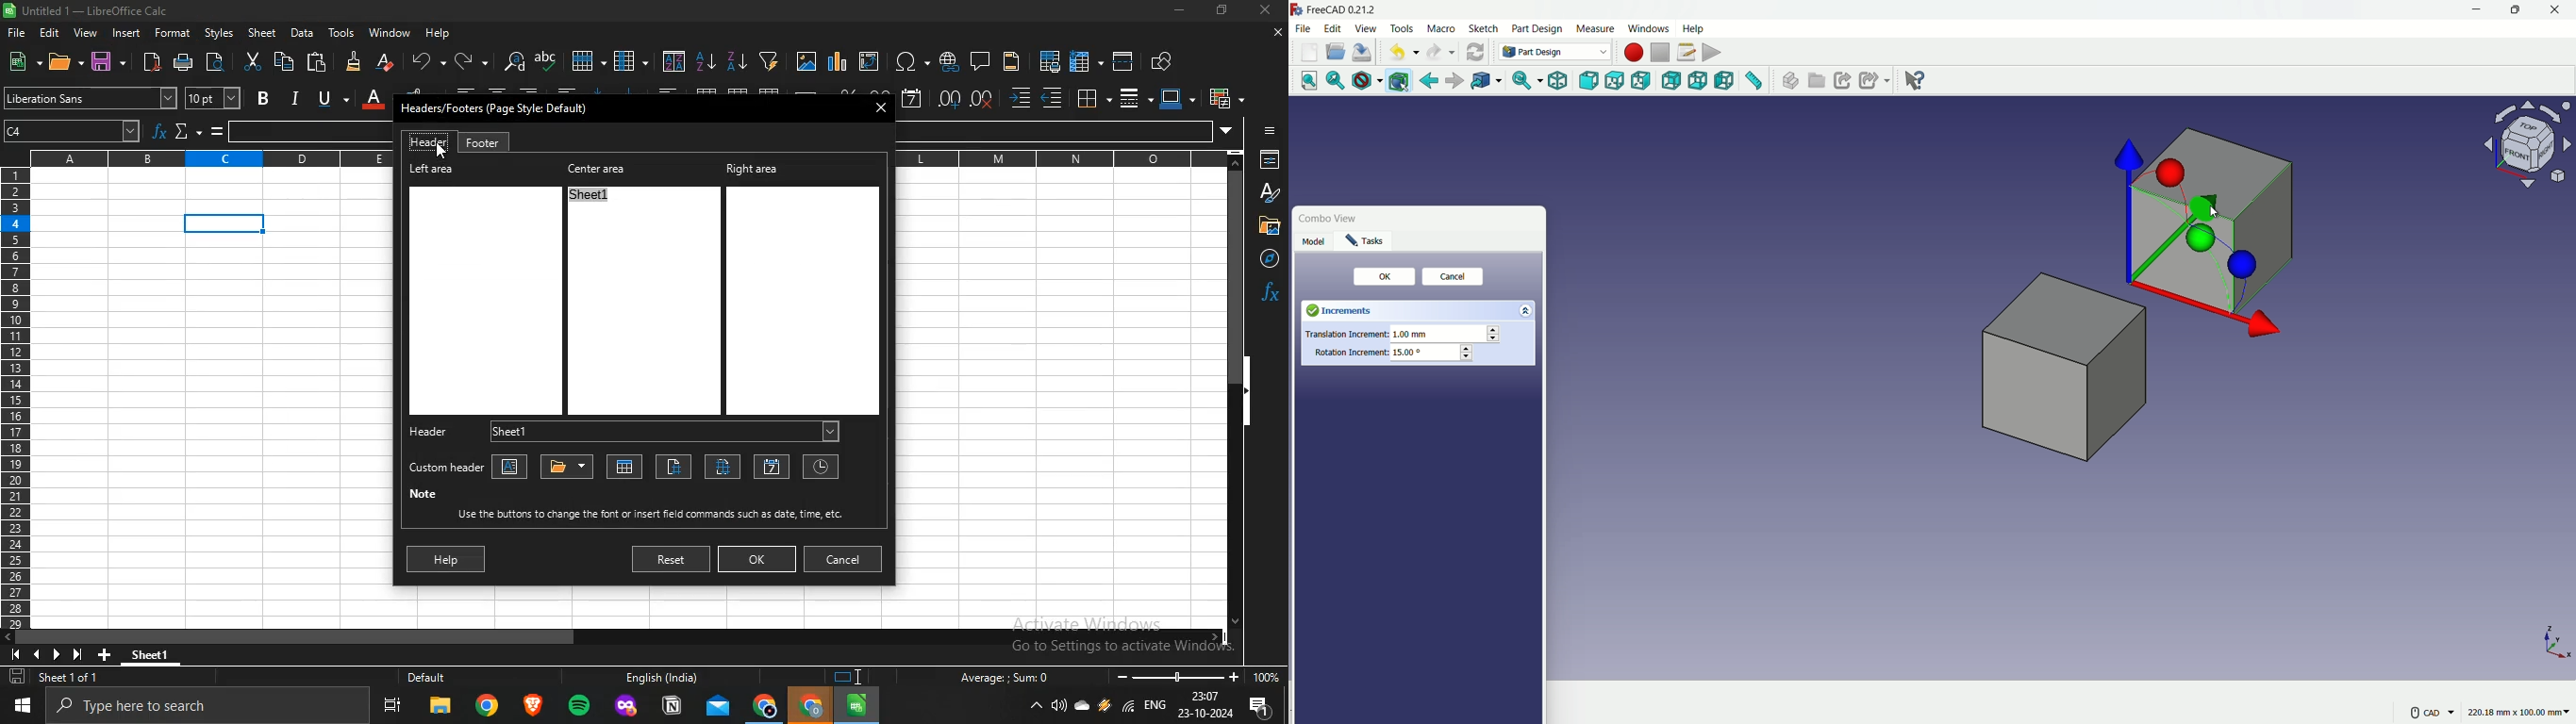 This screenshot has width=2576, height=728. I want to click on right view, so click(1643, 83).